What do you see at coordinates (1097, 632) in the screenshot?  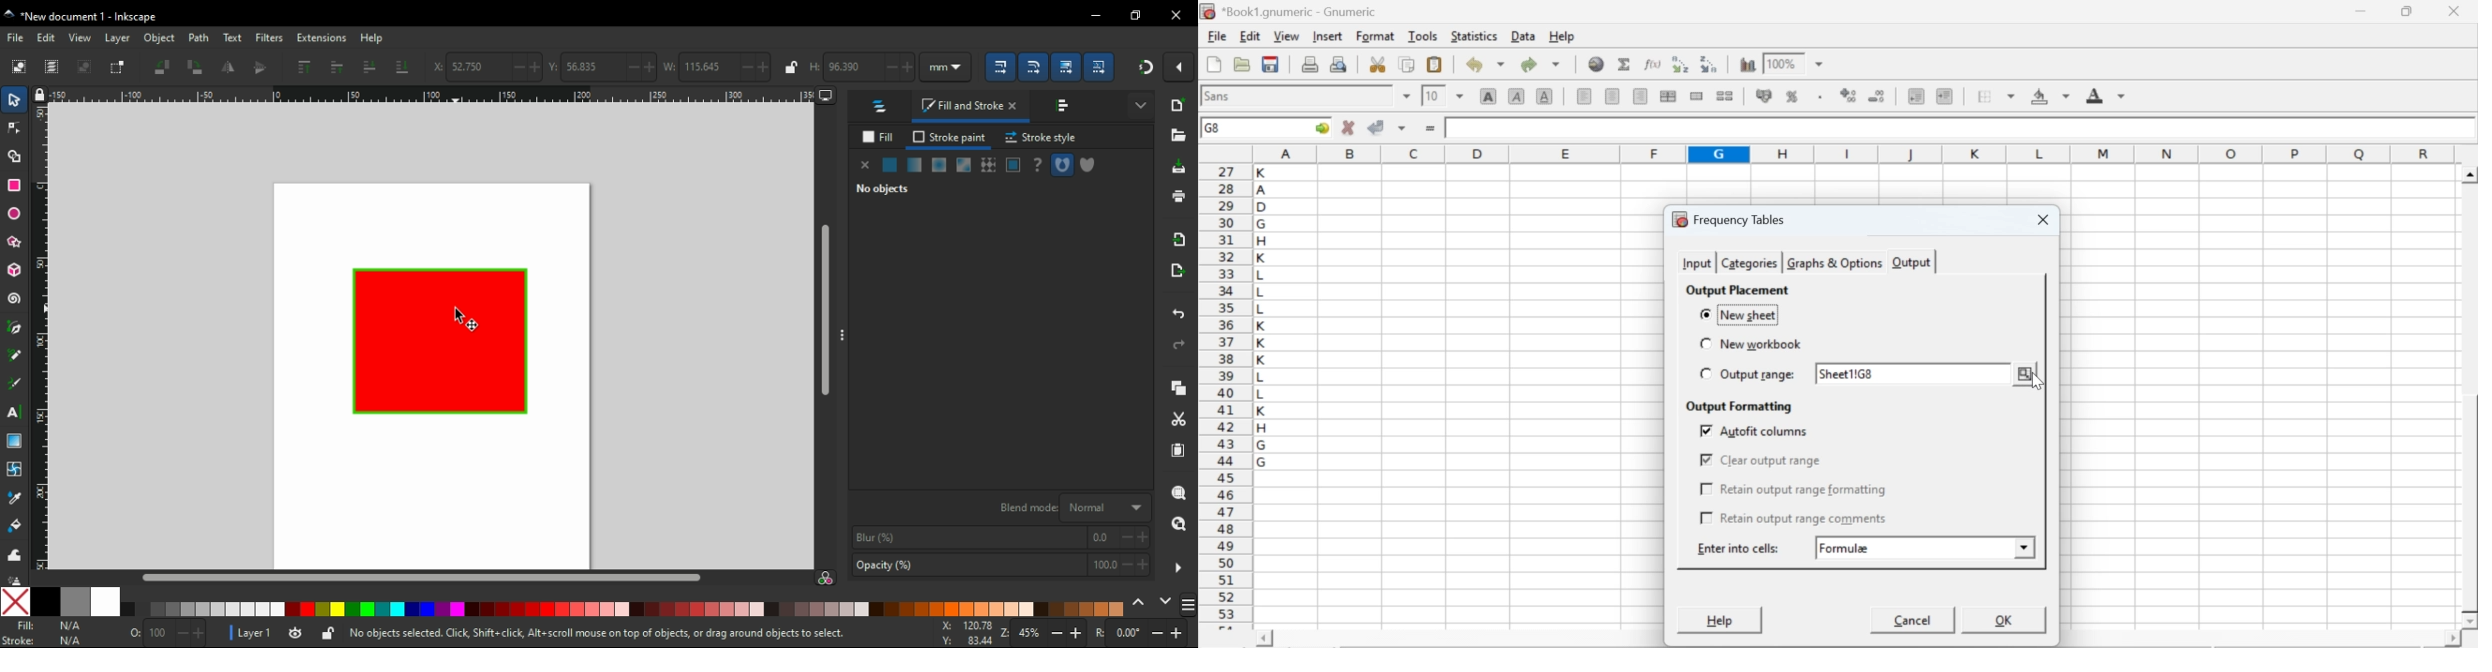 I see `rotation` at bounding box center [1097, 632].